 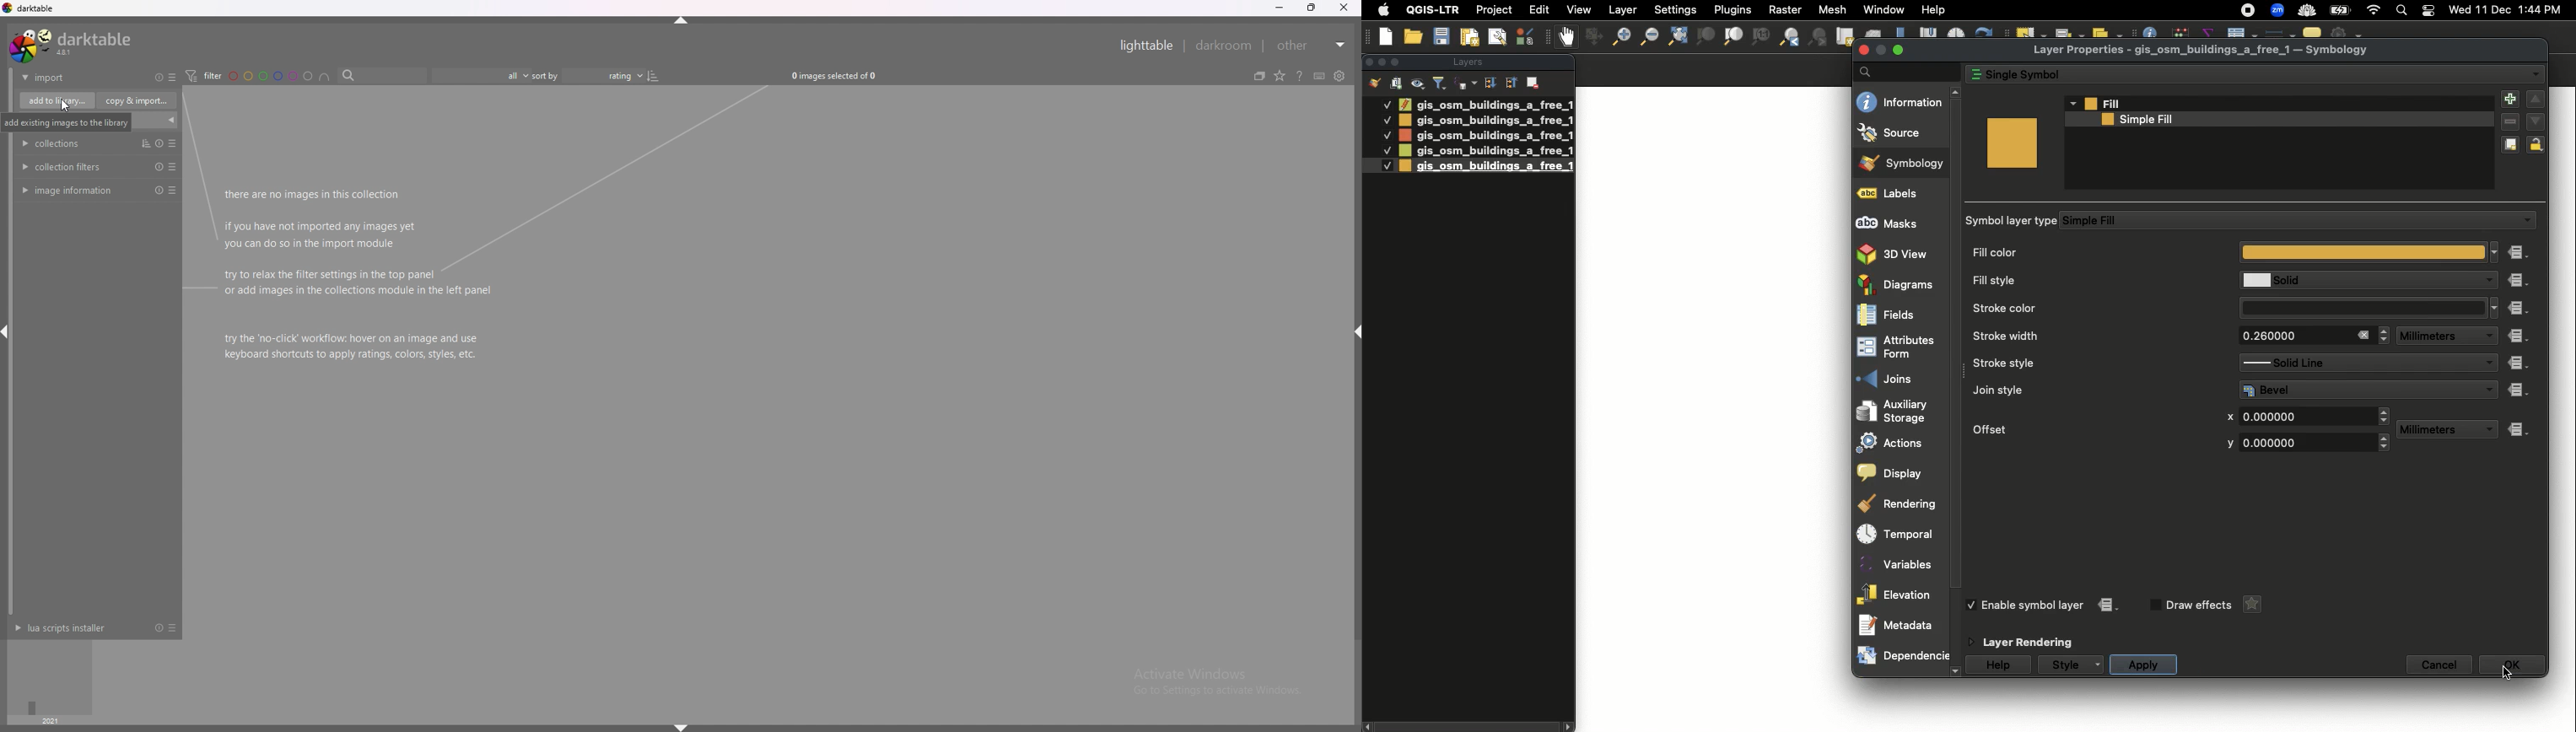 What do you see at coordinates (172, 628) in the screenshot?
I see `presets` at bounding box center [172, 628].